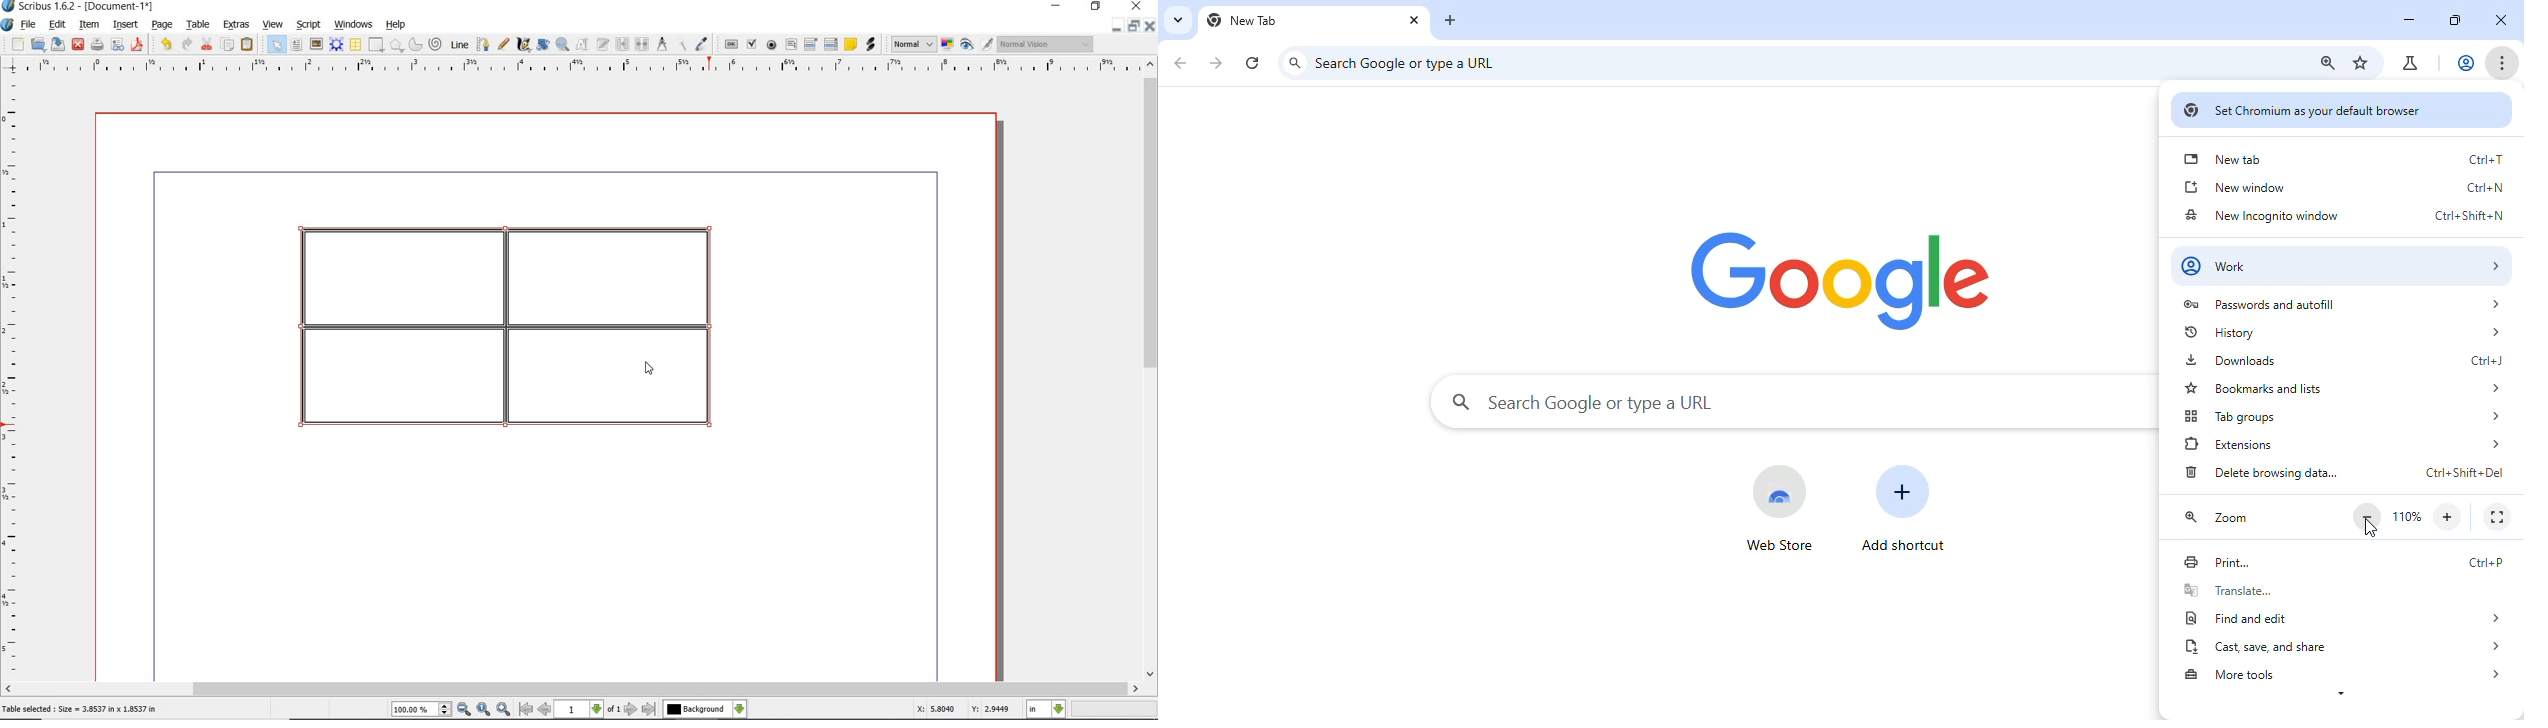  I want to click on select, so click(279, 48).